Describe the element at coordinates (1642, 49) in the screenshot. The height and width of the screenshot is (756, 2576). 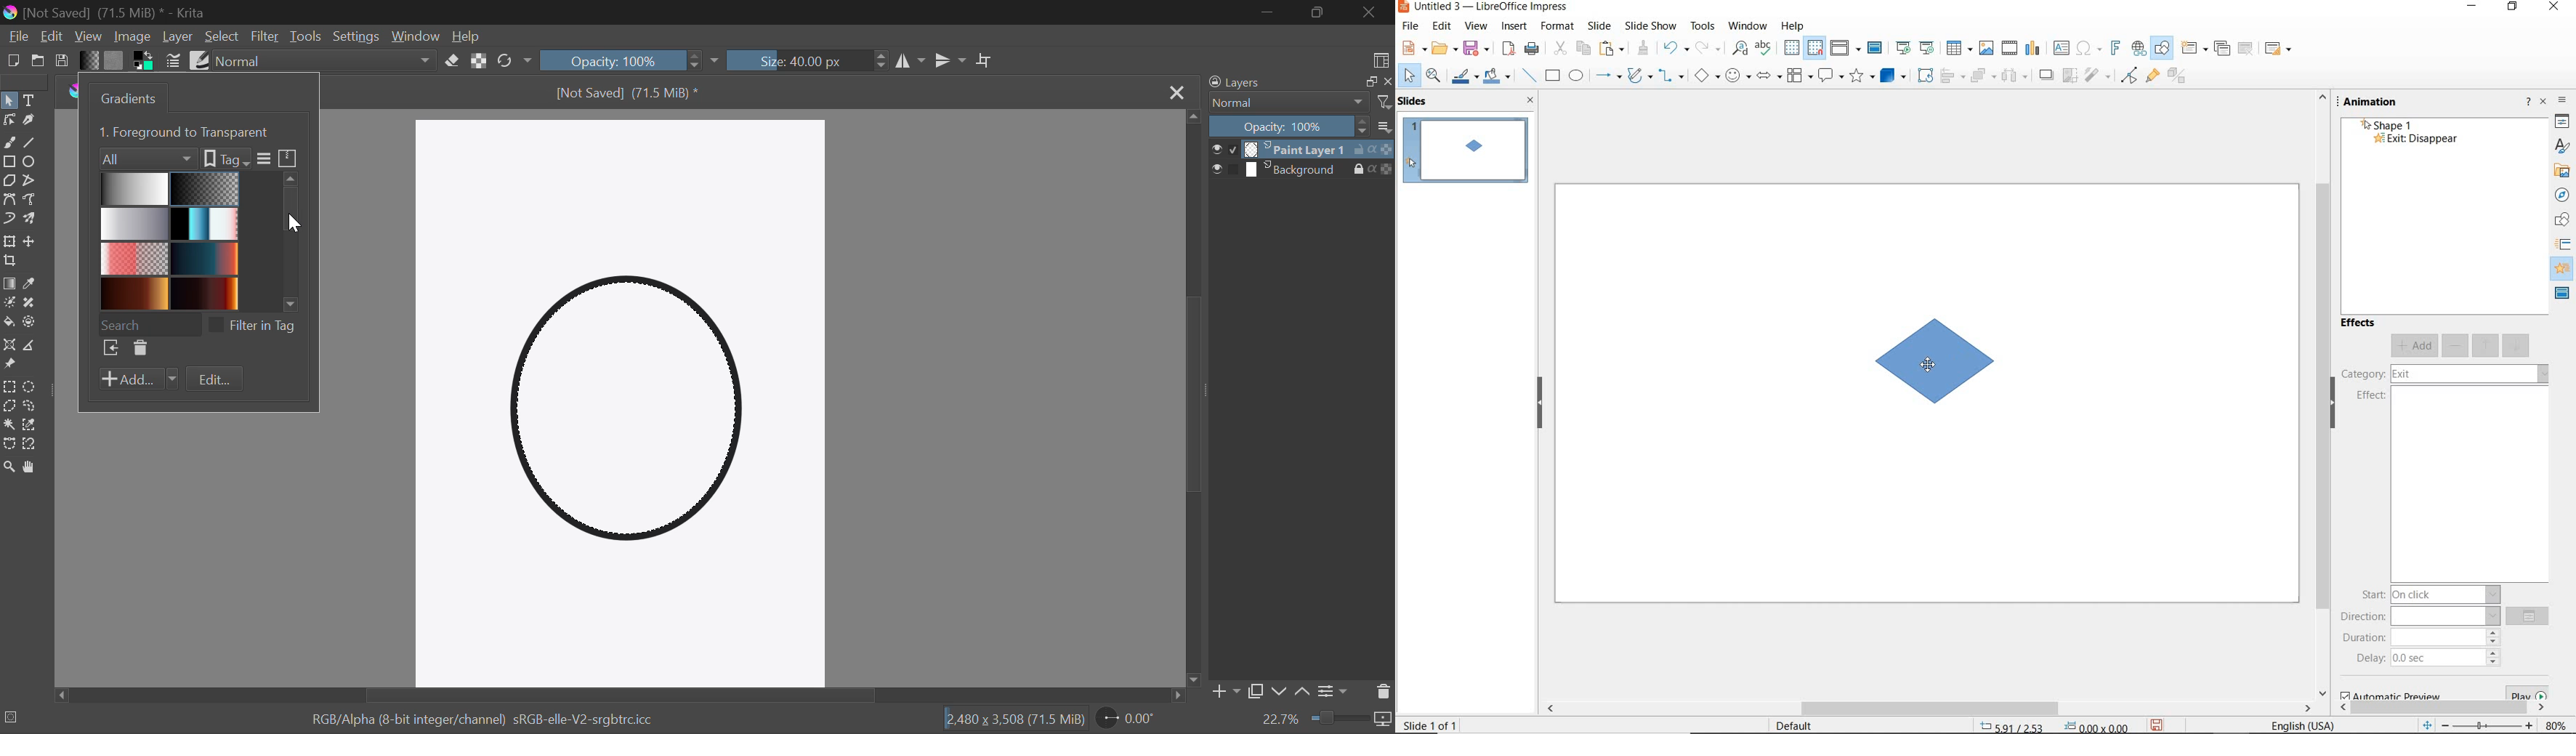
I see `clone formatting` at that location.